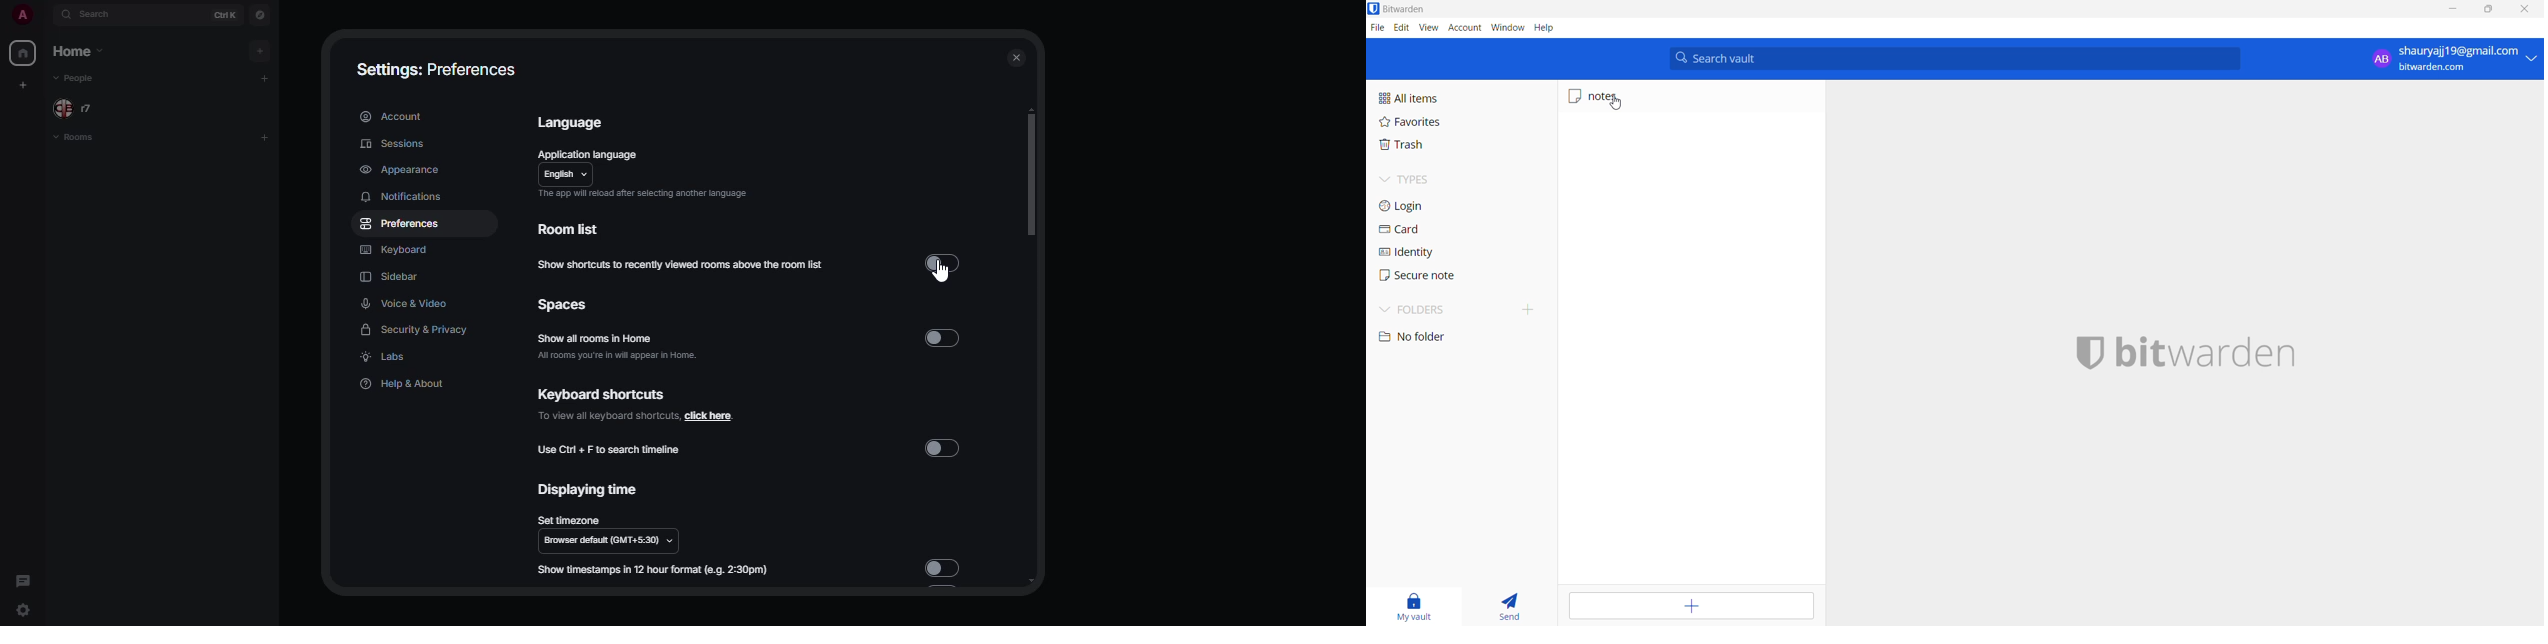  Describe the element at coordinates (1420, 145) in the screenshot. I see `trash` at that location.